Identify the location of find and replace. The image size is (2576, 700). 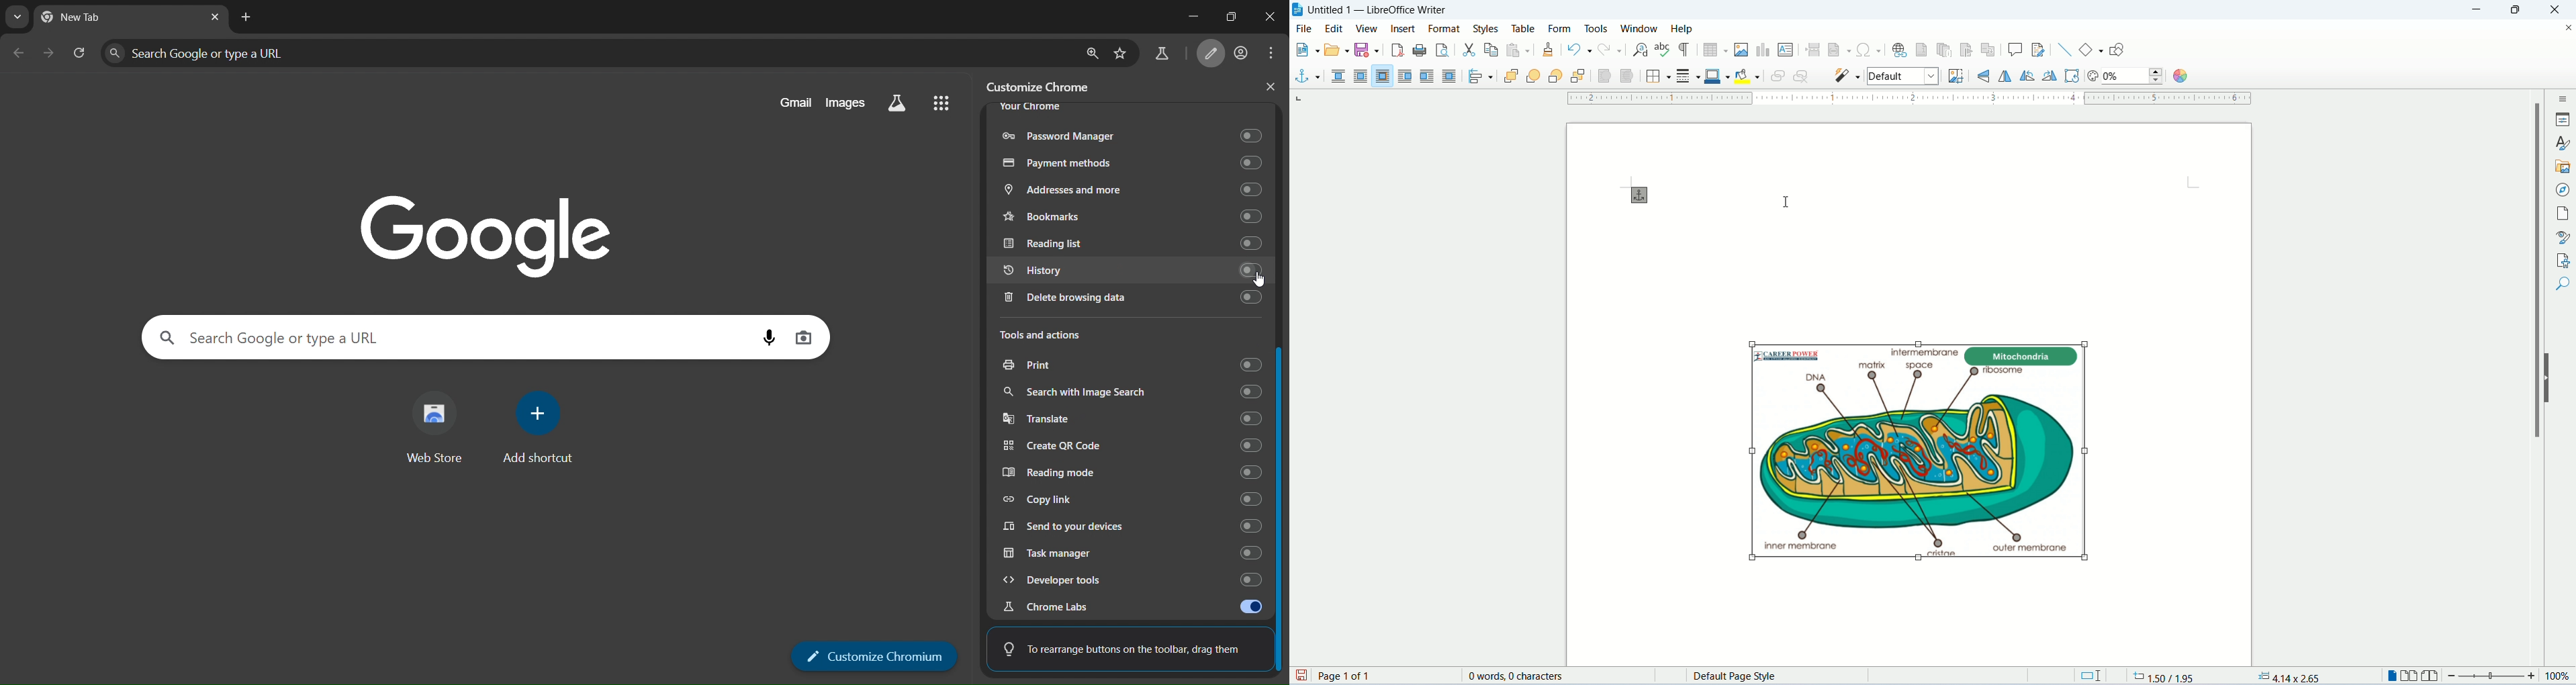
(1641, 50).